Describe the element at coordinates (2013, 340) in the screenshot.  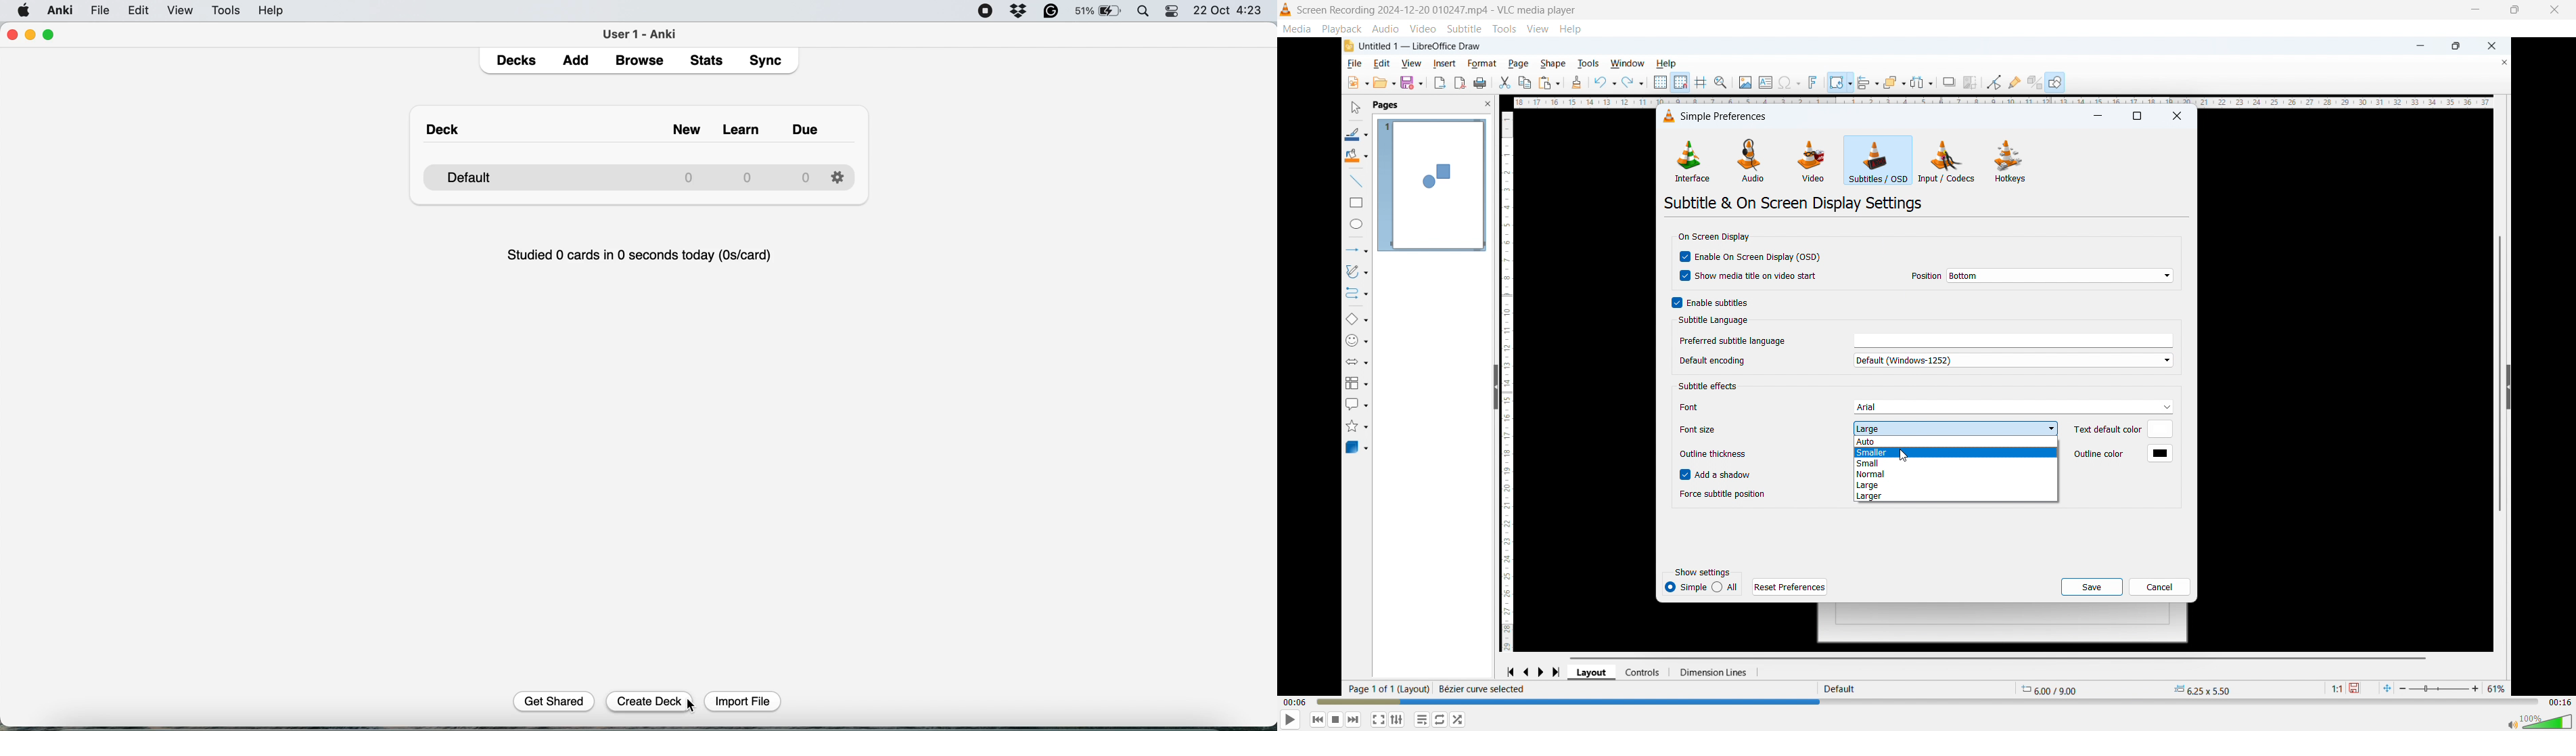
I see `Select preferred subtitle language ` at that location.